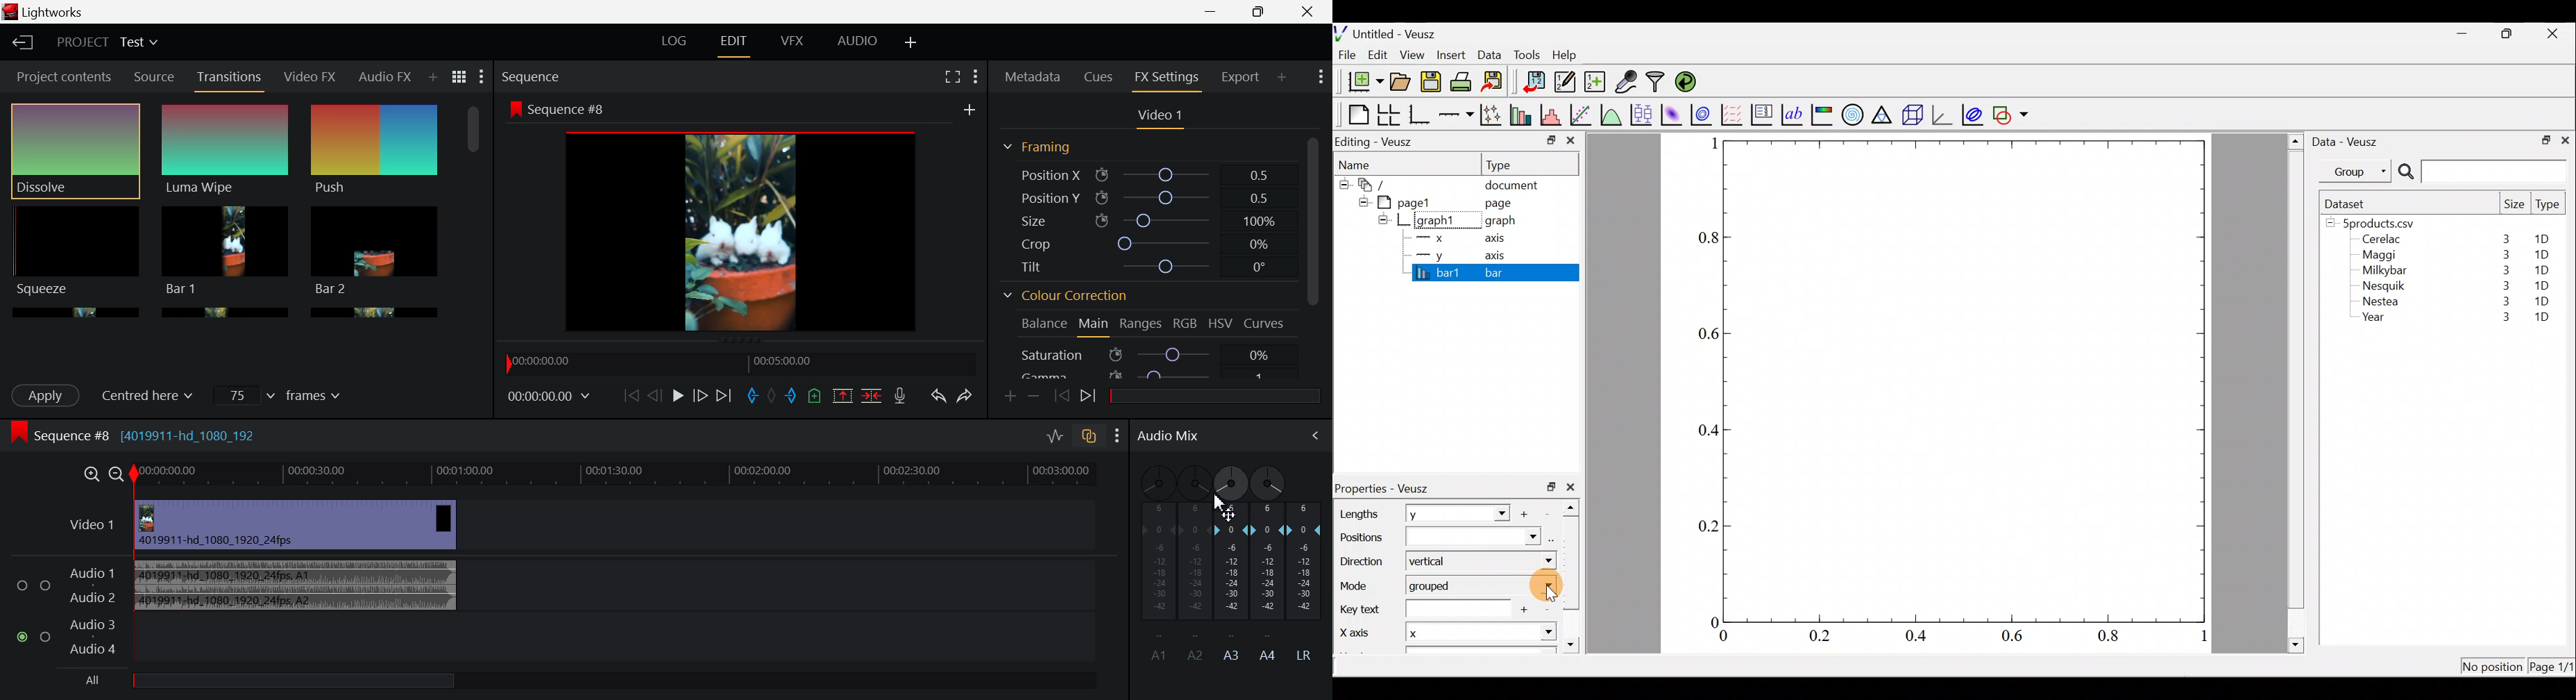 The image size is (2576, 700). I want to click on AUDIO Layout, so click(861, 43).